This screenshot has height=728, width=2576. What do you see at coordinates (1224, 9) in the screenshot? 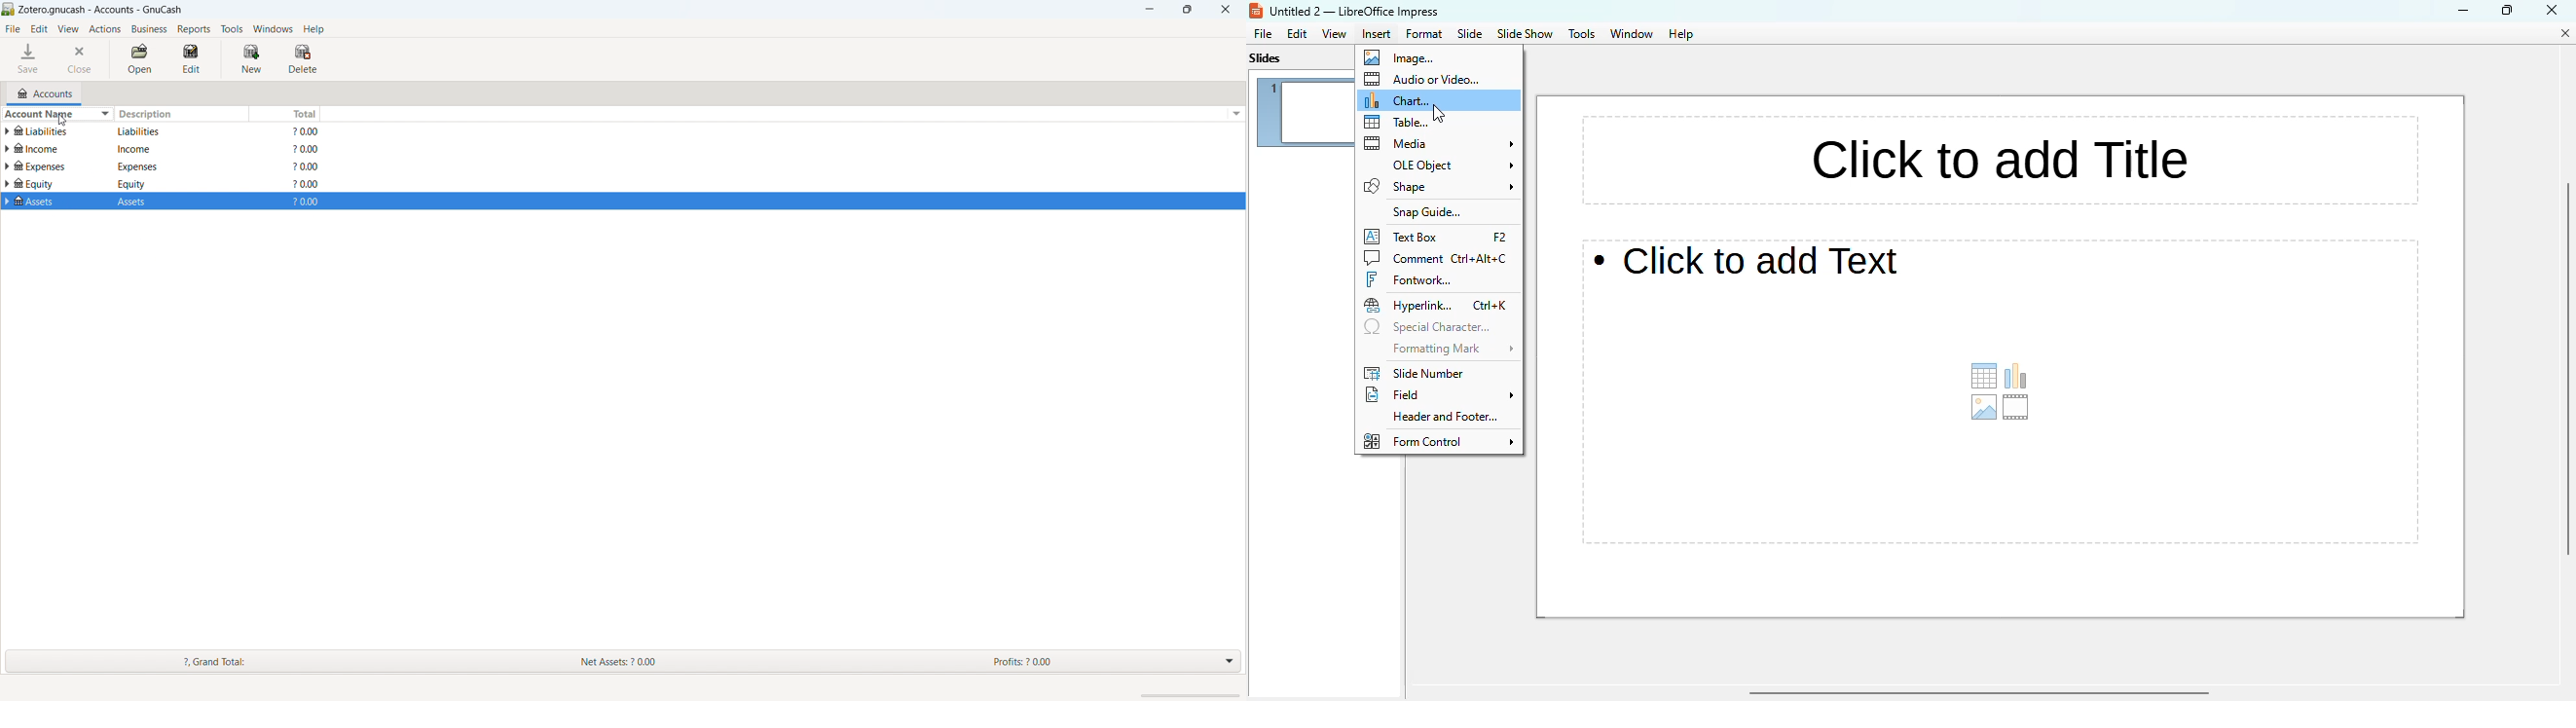
I see `close` at bounding box center [1224, 9].